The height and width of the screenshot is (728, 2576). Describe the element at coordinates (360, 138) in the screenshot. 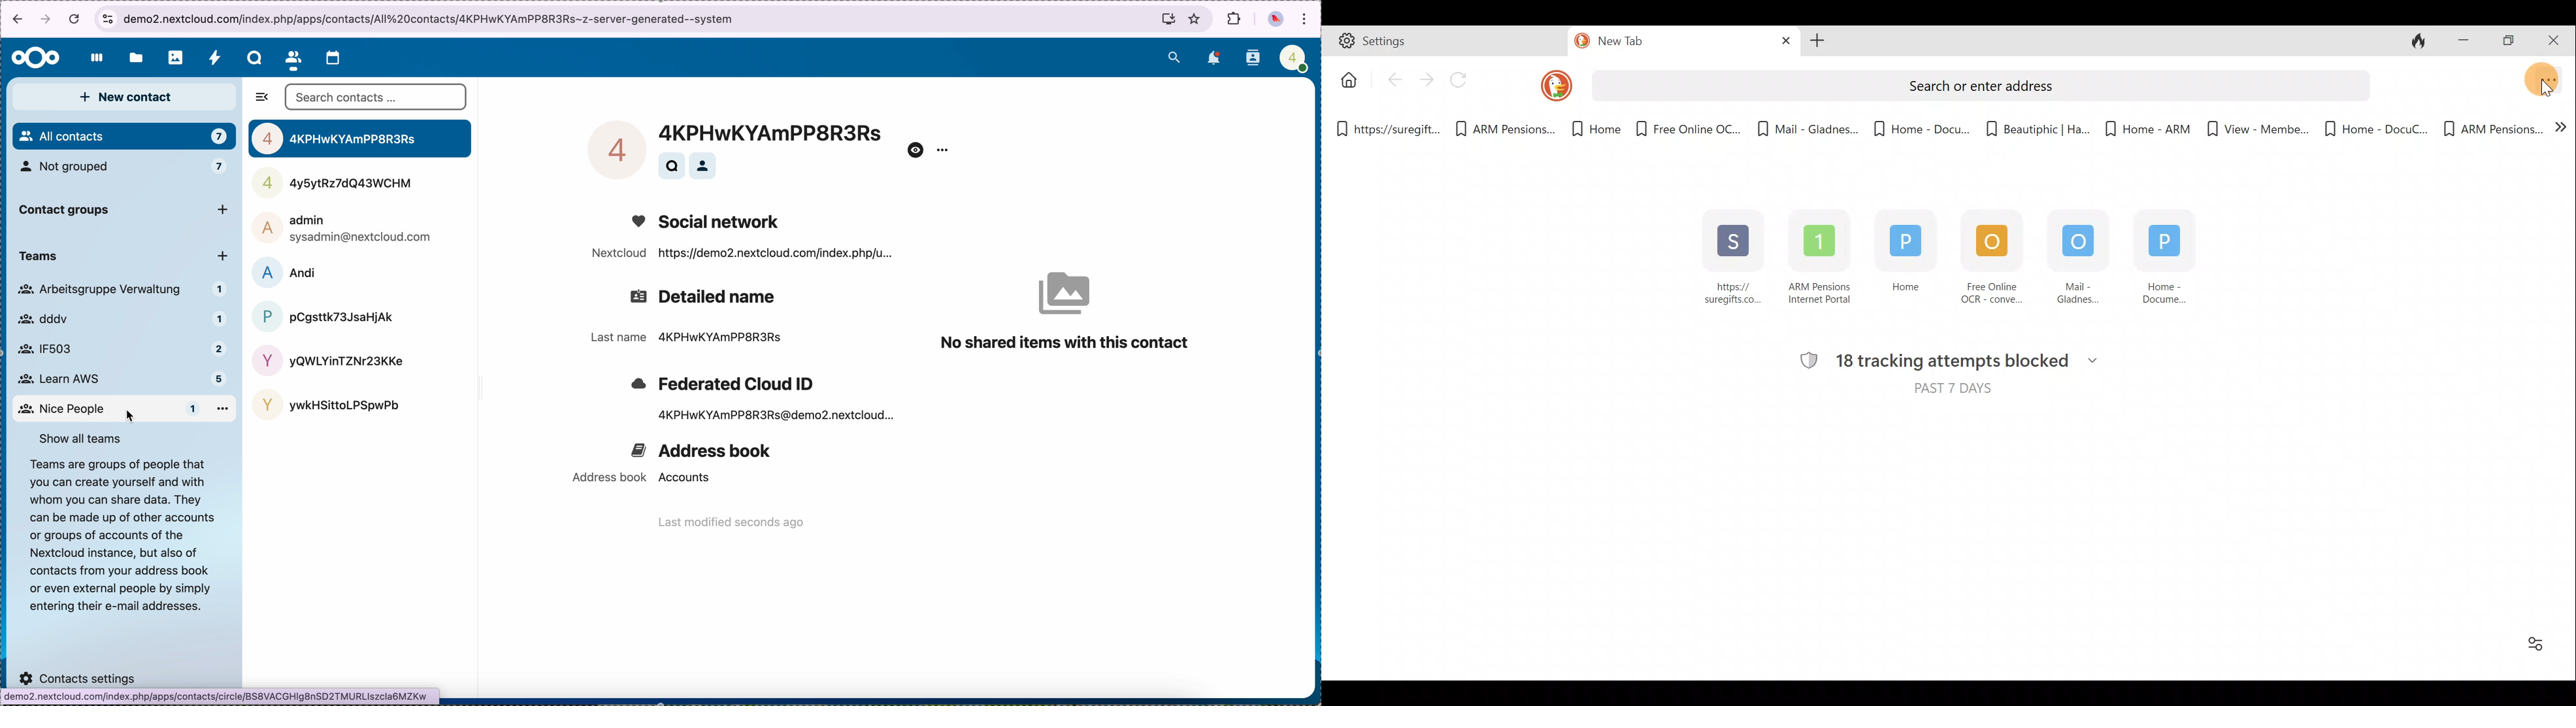

I see `user` at that location.